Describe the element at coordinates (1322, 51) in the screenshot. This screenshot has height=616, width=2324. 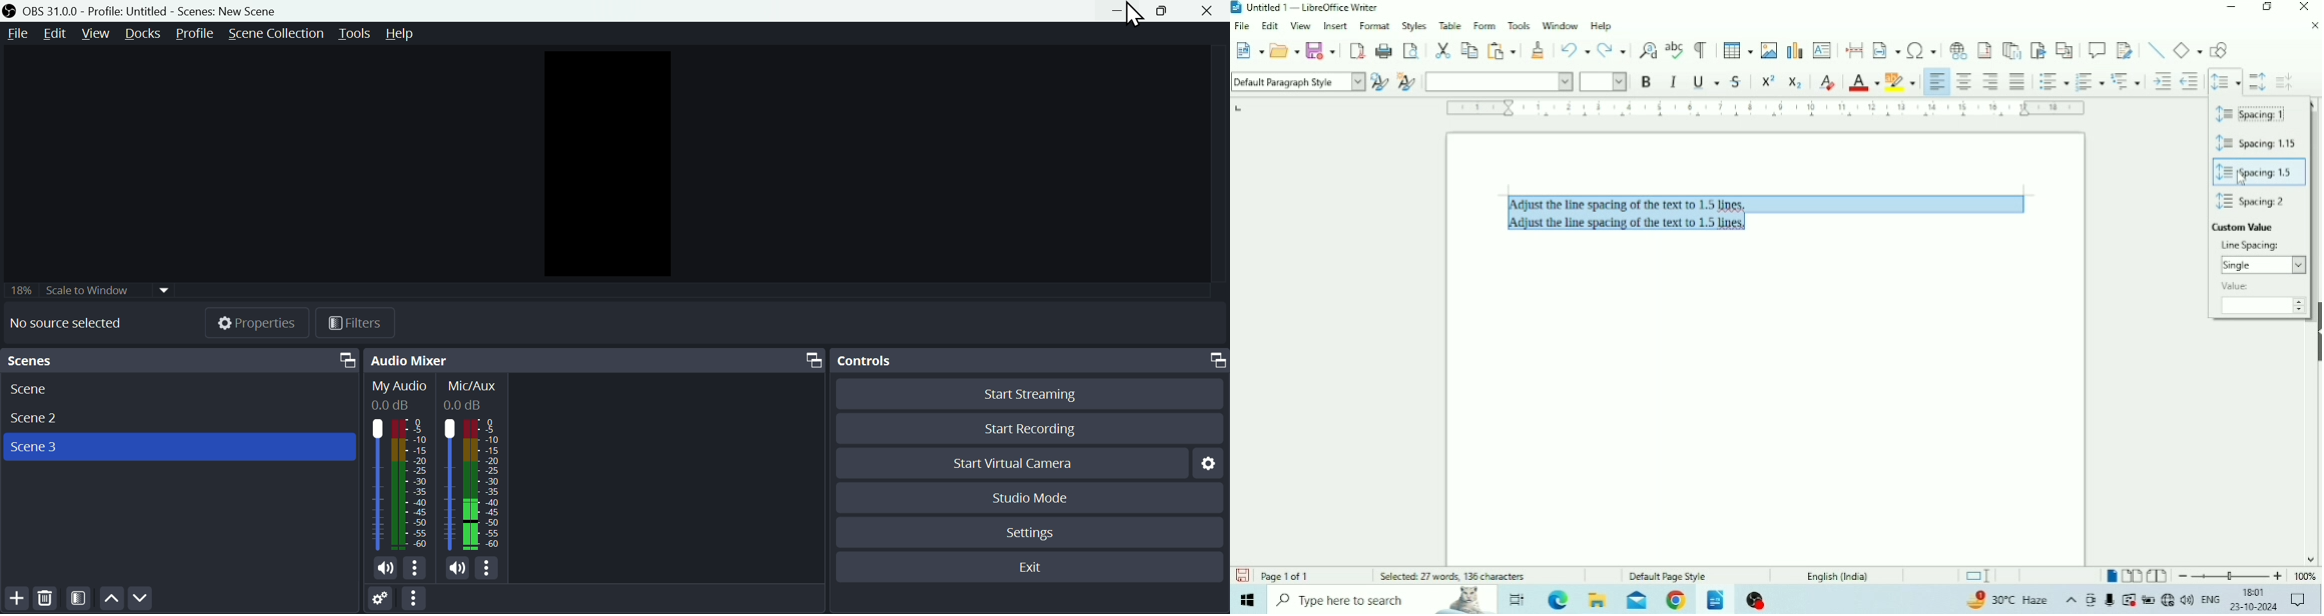
I see `Save` at that location.